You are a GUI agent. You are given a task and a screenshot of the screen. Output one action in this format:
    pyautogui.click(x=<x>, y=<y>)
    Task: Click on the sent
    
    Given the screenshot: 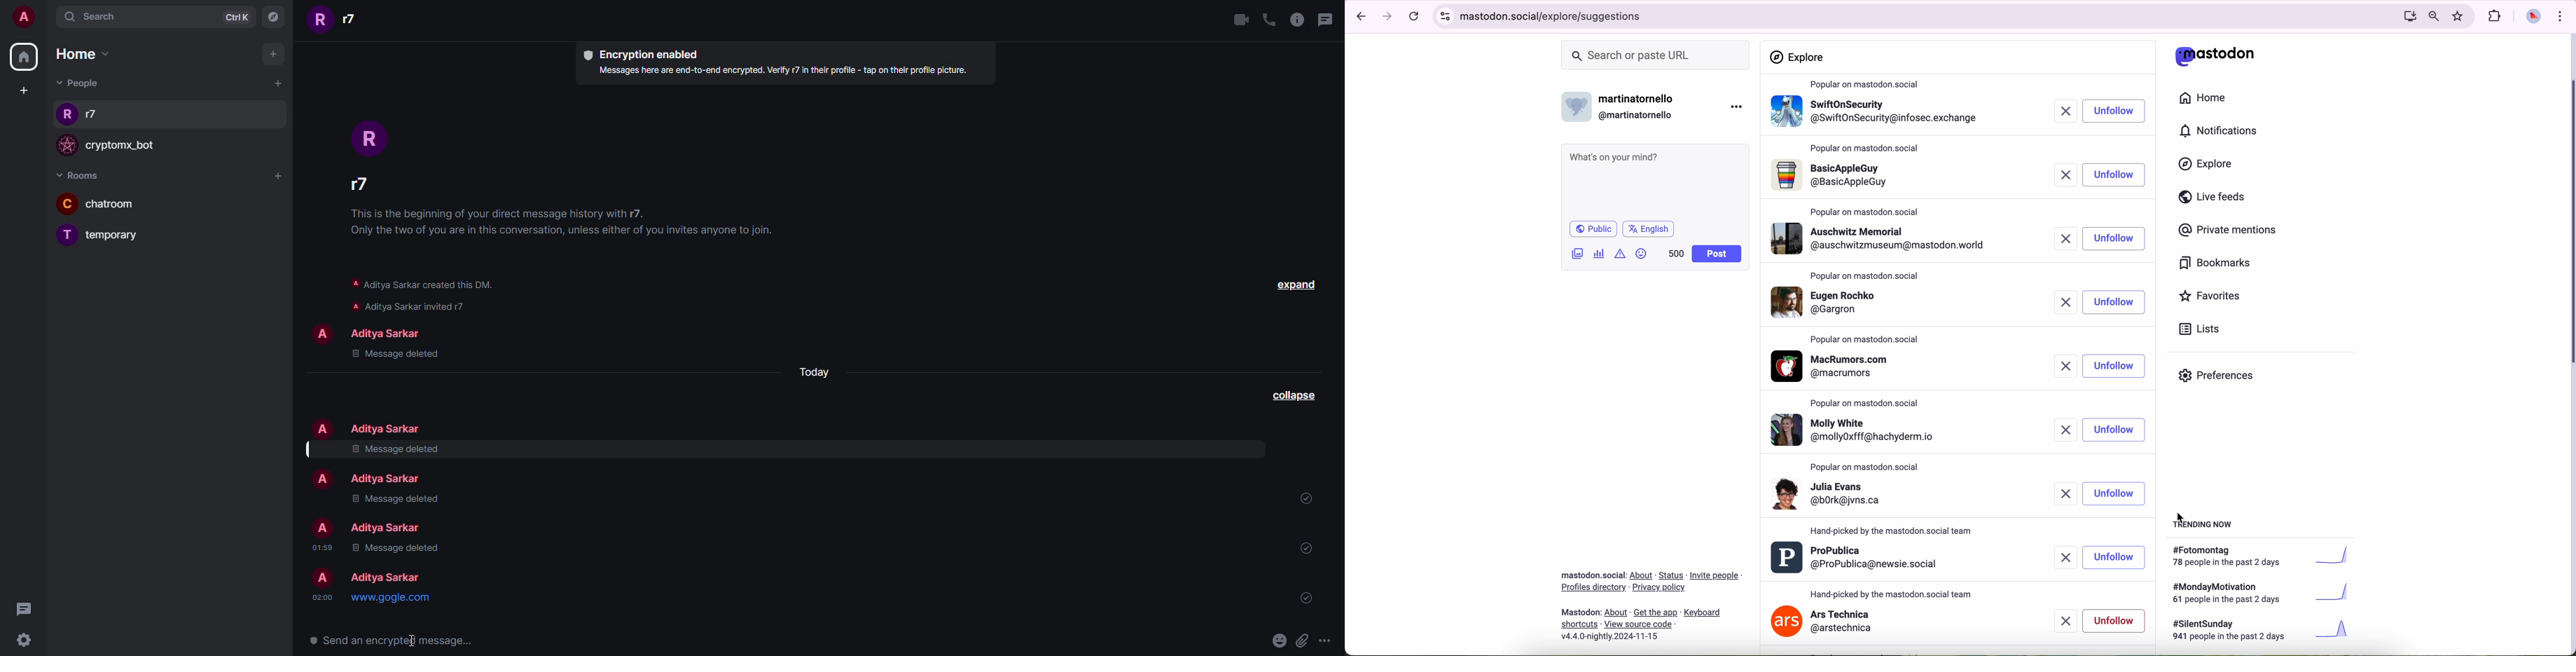 What is the action you would take?
    pyautogui.click(x=1308, y=500)
    